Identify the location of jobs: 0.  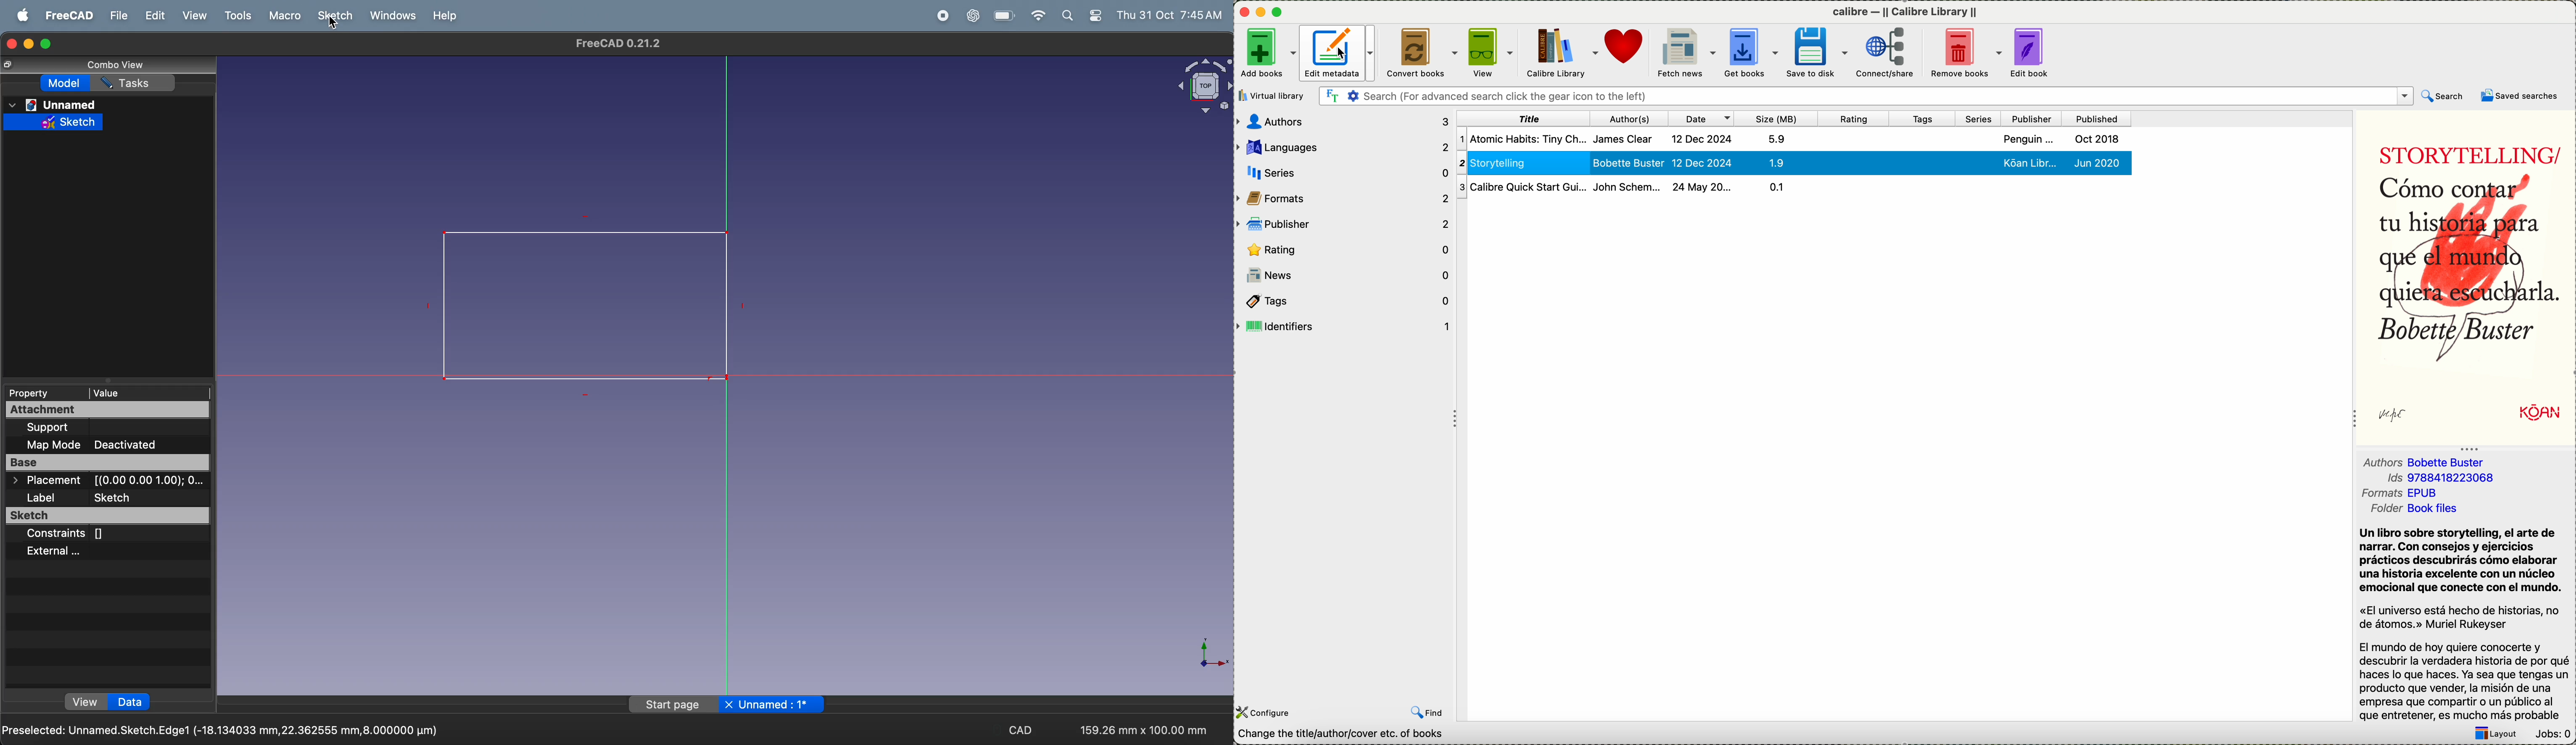
(2551, 733).